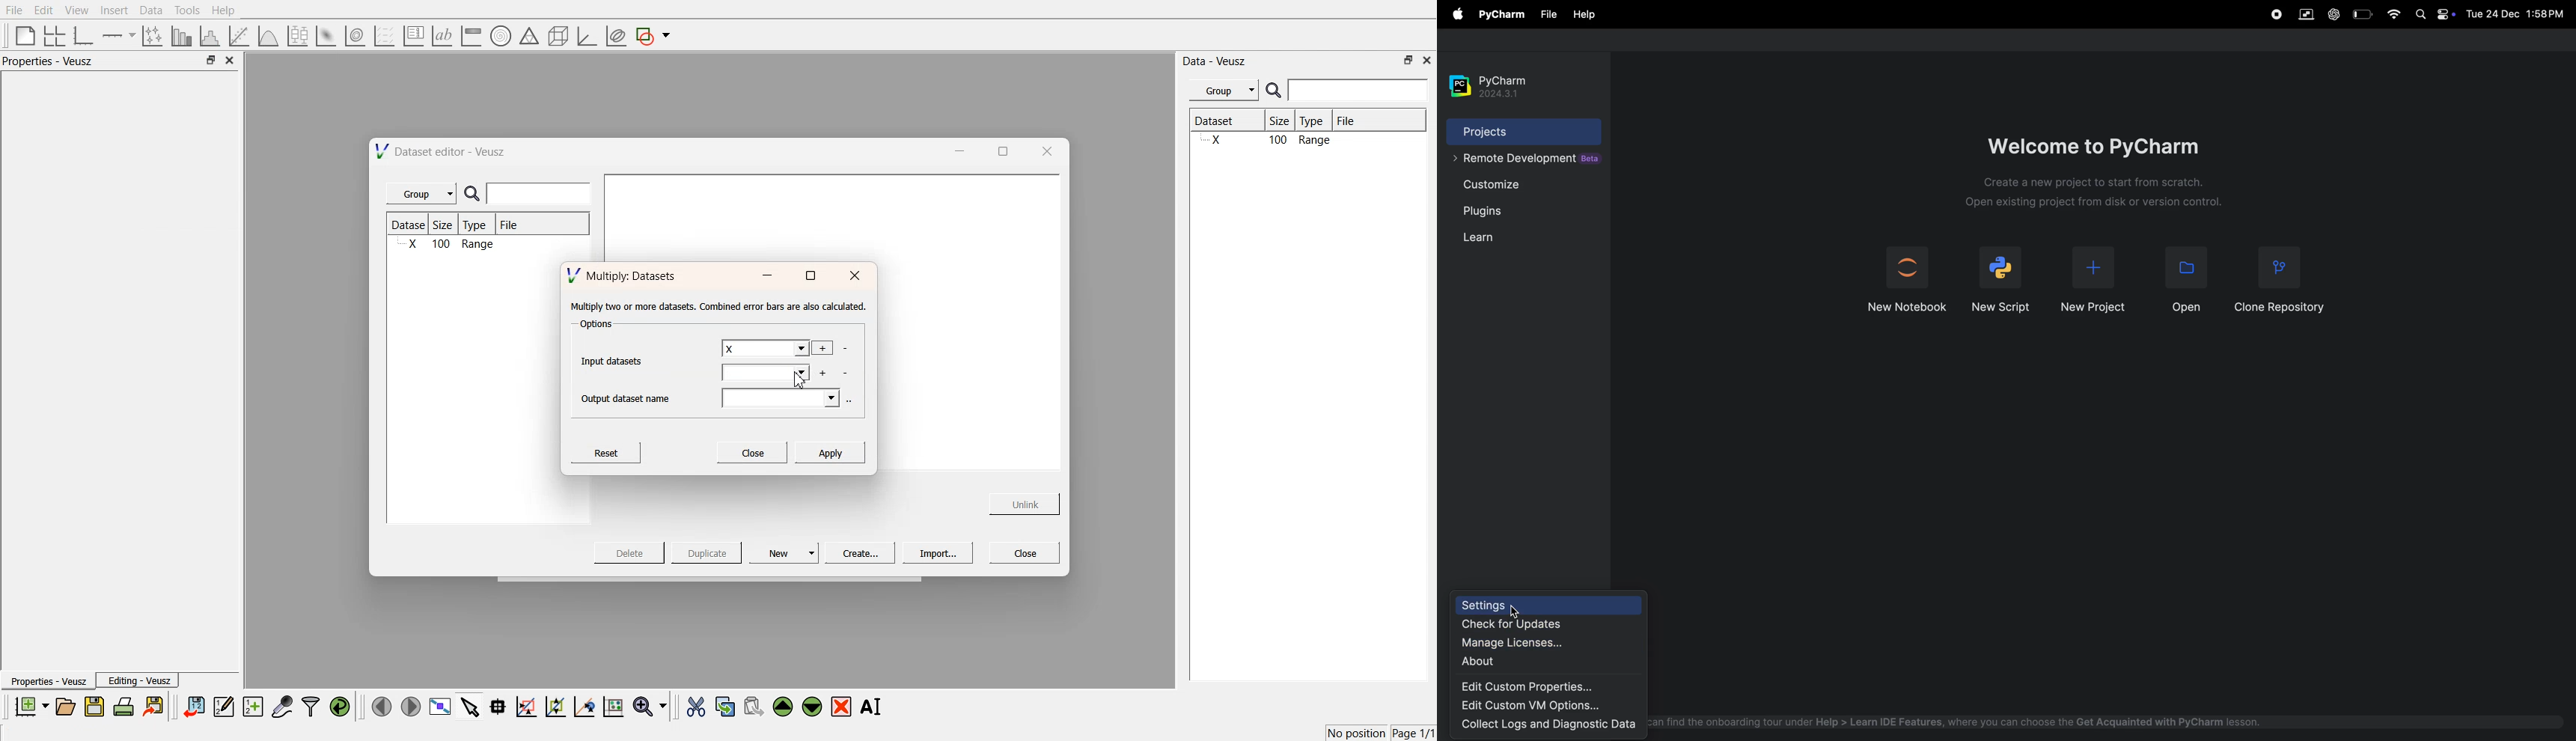  What do you see at coordinates (155, 706) in the screenshot?
I see `export` at bounding box center [155, 706].